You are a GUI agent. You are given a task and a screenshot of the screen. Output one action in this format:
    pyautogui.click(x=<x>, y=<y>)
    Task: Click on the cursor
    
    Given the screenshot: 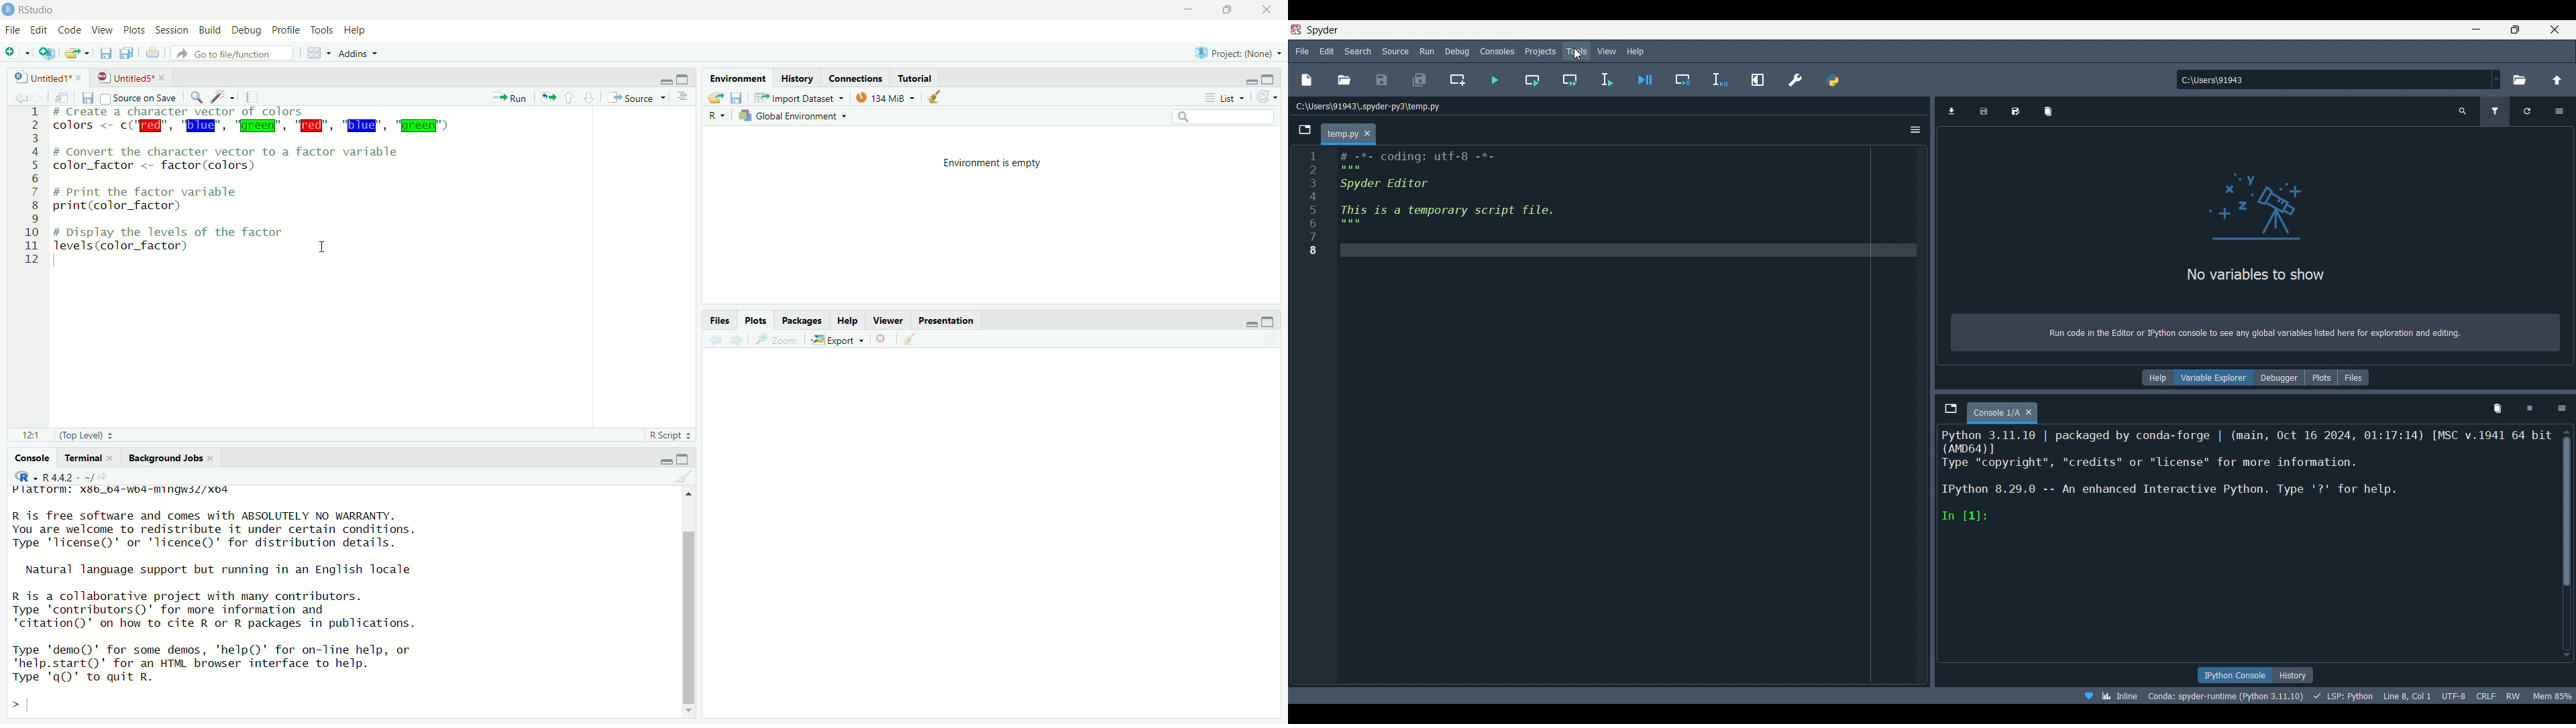 What is the action you would take?
    pyautogui.click(x=325, y=247)
    